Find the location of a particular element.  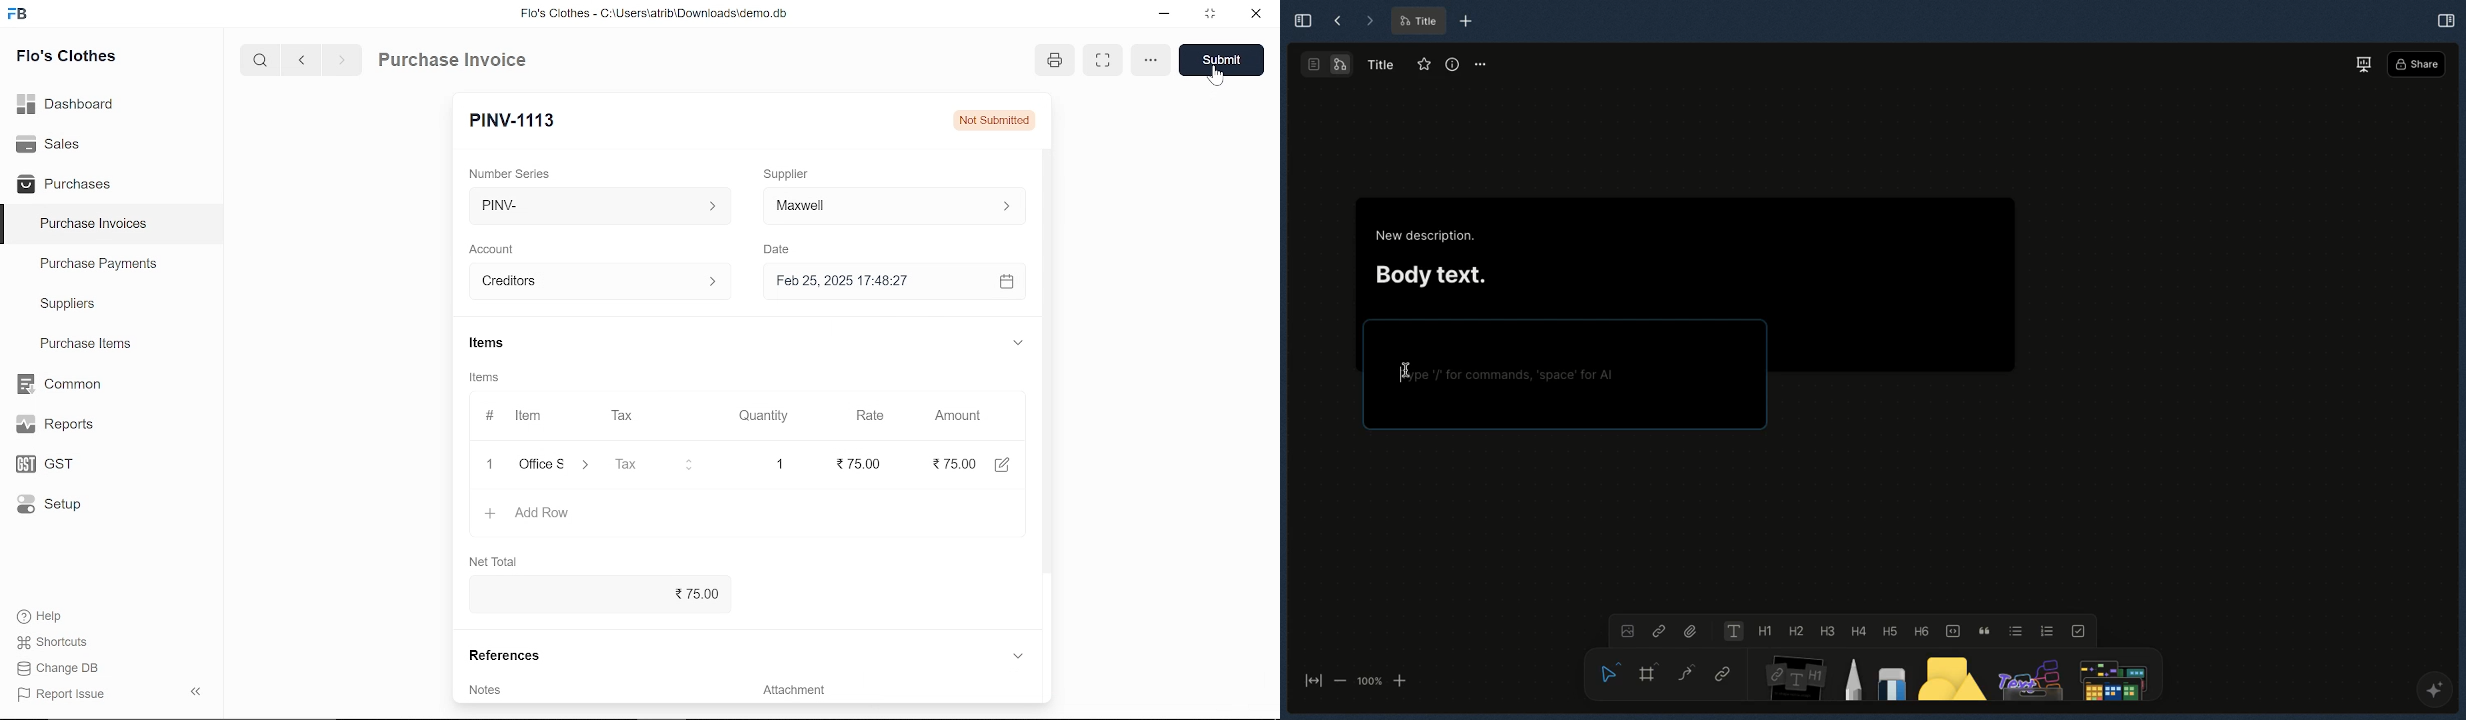

Numbered list is located at coordinates (2048, 630).